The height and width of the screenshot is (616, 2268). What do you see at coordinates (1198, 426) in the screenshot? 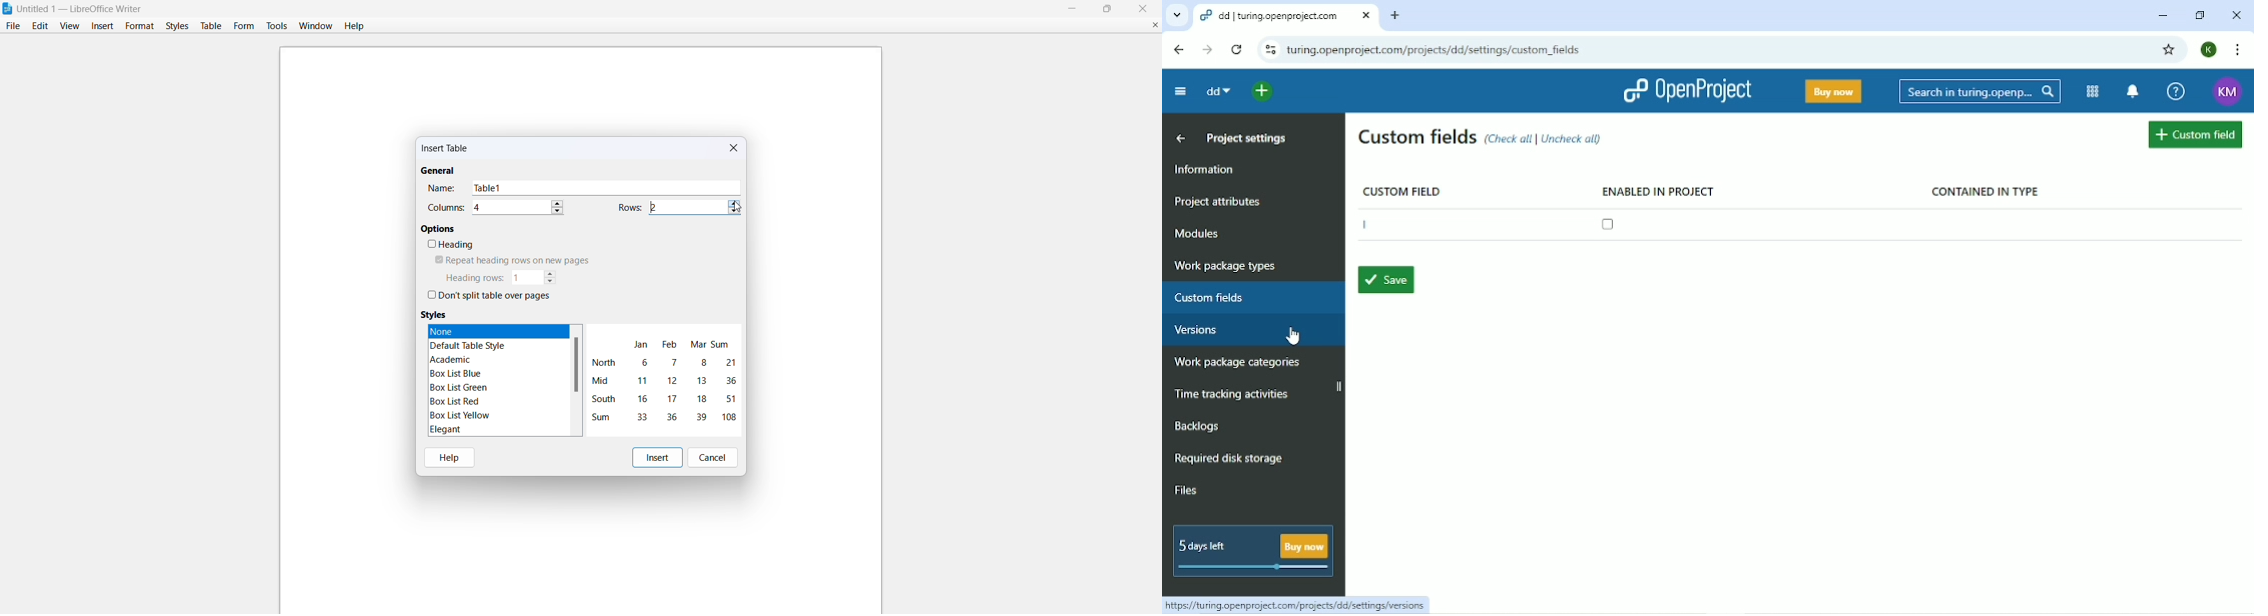
I see `Backlogs` at bounding box center [1198, 426].